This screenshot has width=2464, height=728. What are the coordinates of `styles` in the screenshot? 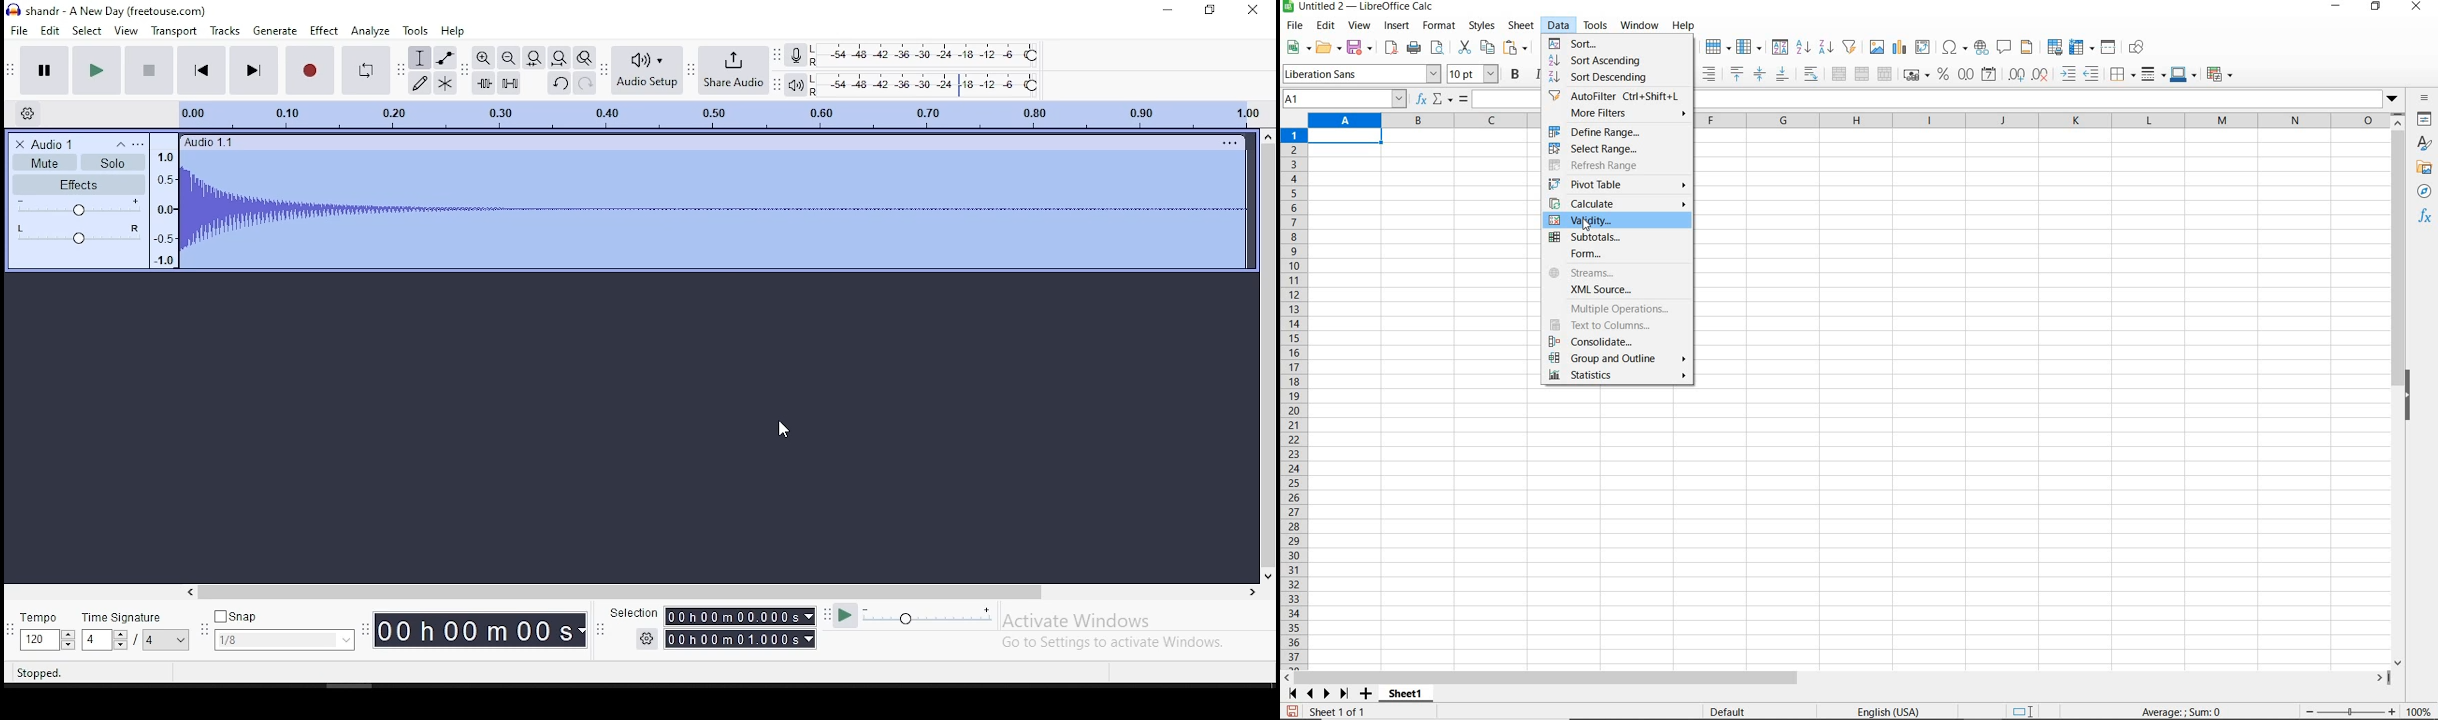 It's located at (2426, 145).